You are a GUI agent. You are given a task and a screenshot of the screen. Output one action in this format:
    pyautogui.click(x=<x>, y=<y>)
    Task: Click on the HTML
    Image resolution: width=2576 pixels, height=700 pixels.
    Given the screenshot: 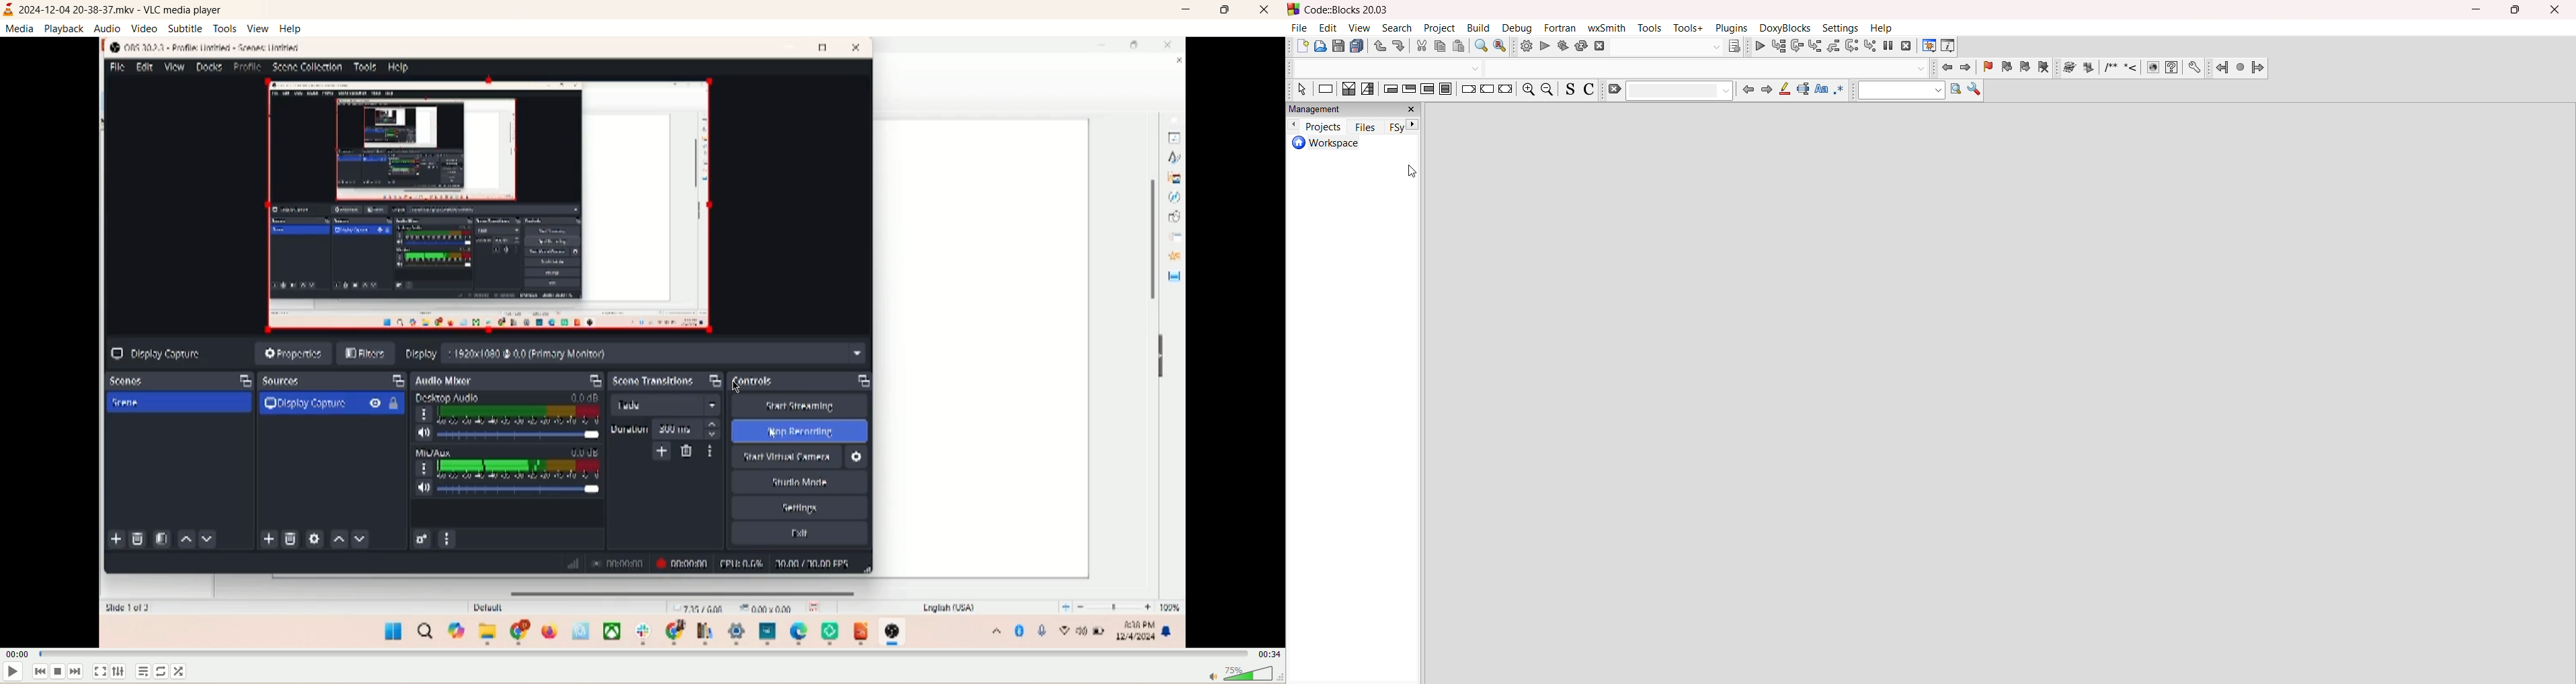 What is the action you would take?
    pyautogui.click(x=2152, y=69)
    